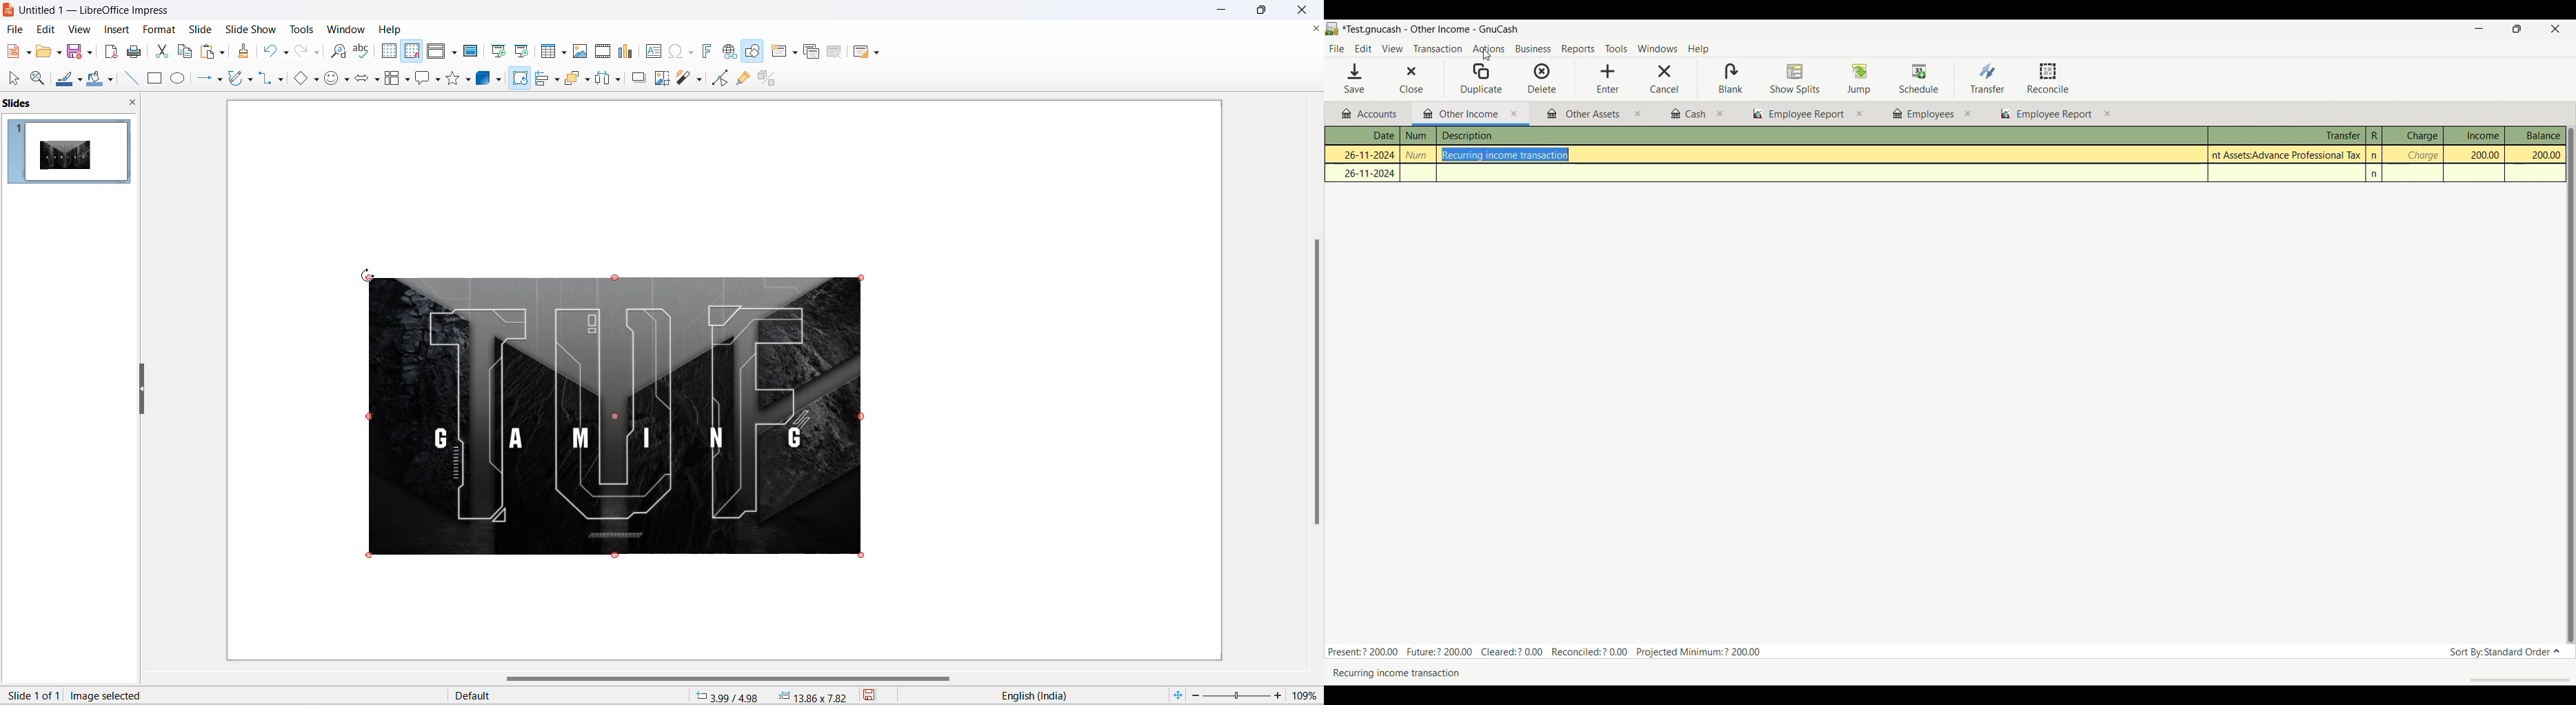  Describe the element at coordinates (368, 415) in the screenshot. I see `image selection markup` at that location.